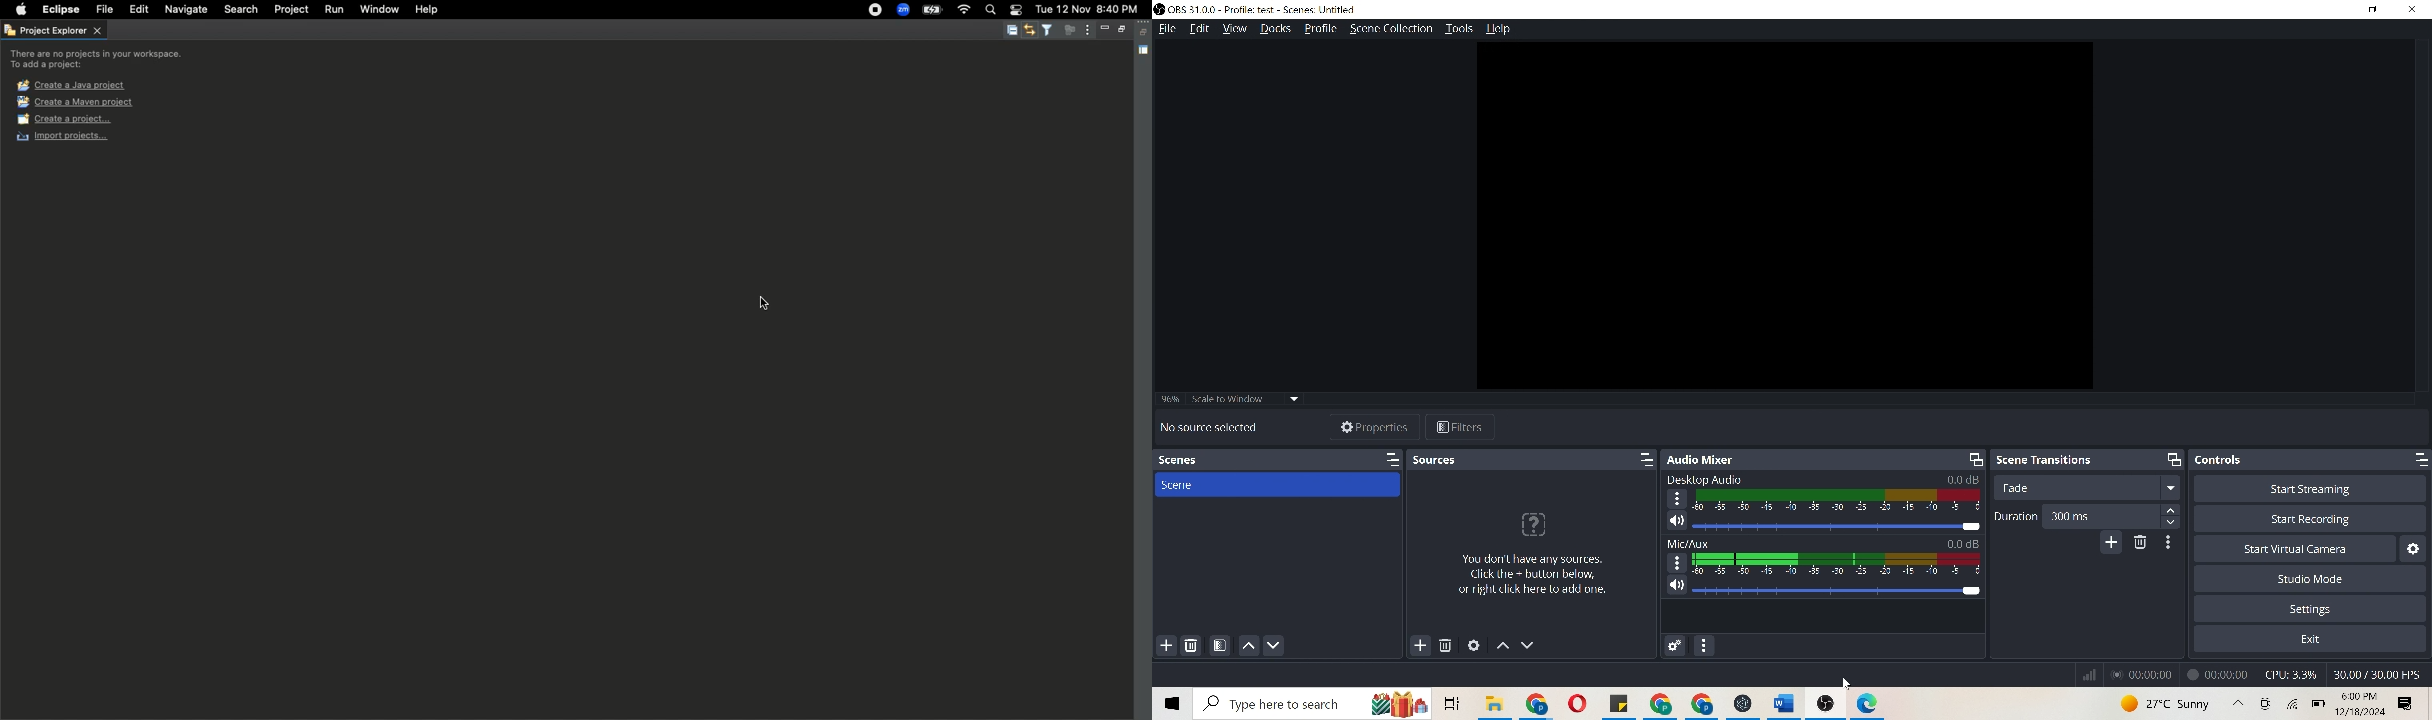 Image resolution: width=2436 pixels, height=728 pixels. What do you see at coordinates (1532, 642) in the screenshot?
I see `move sources down` at bounding box center [1532, 642].